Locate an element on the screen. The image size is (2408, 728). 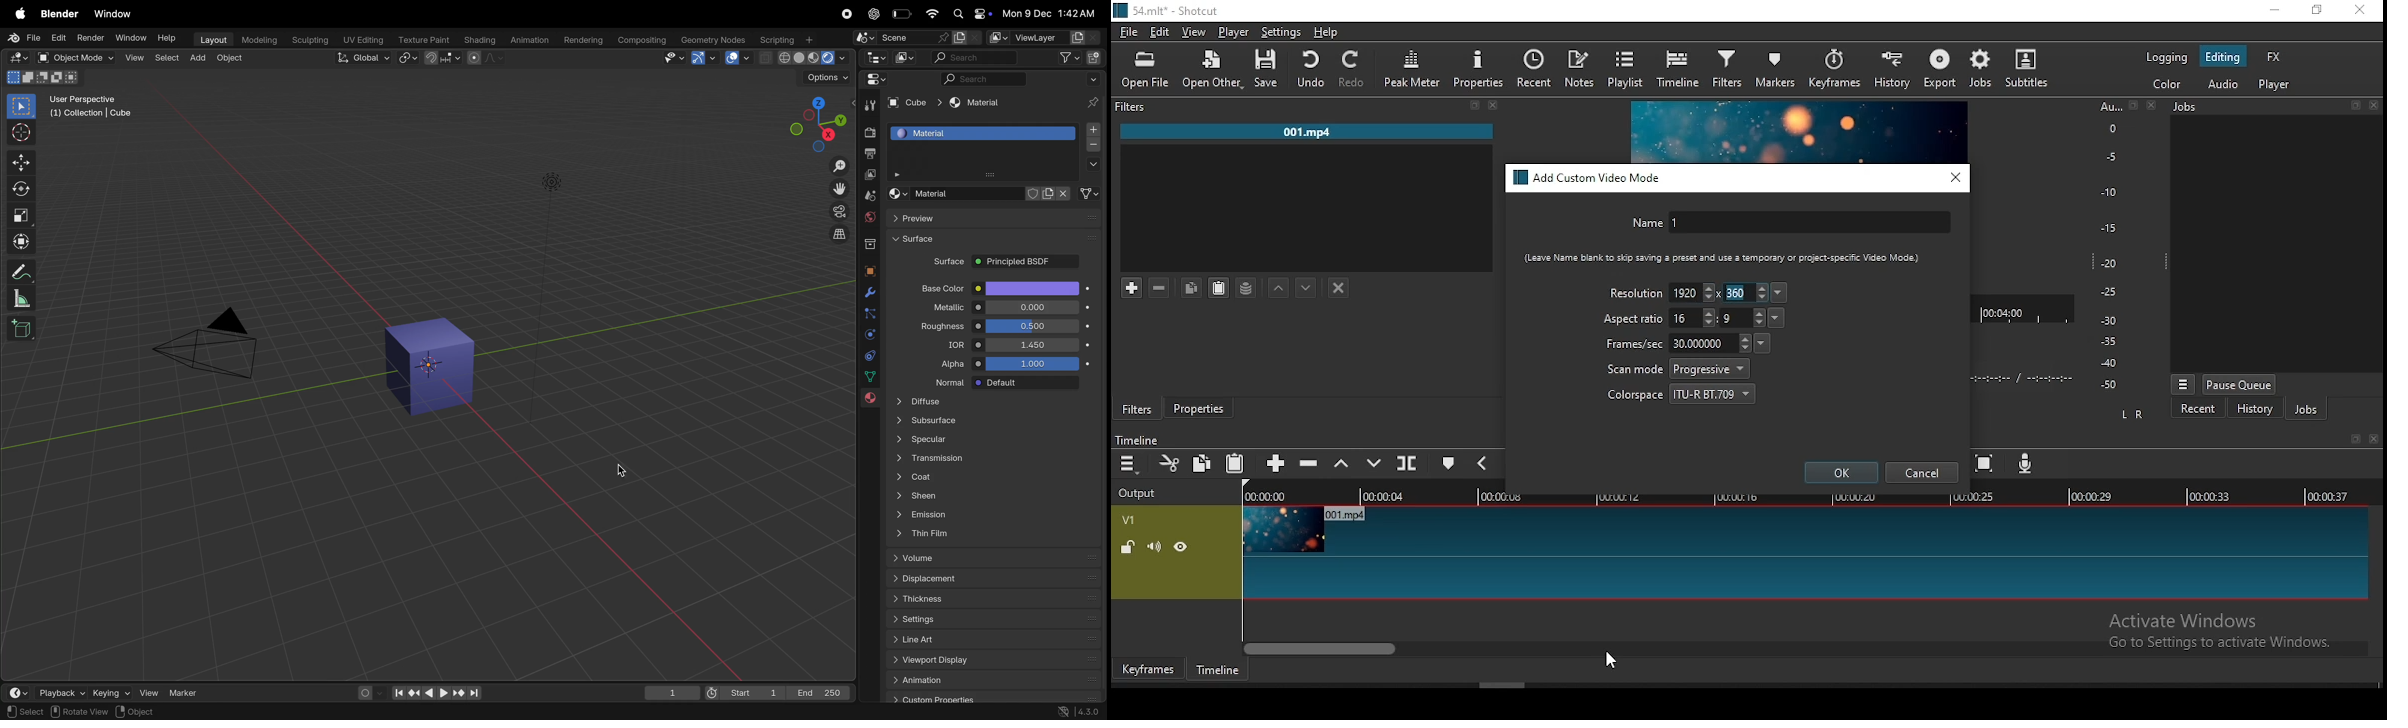
export is located at coordinates (1942, 70).